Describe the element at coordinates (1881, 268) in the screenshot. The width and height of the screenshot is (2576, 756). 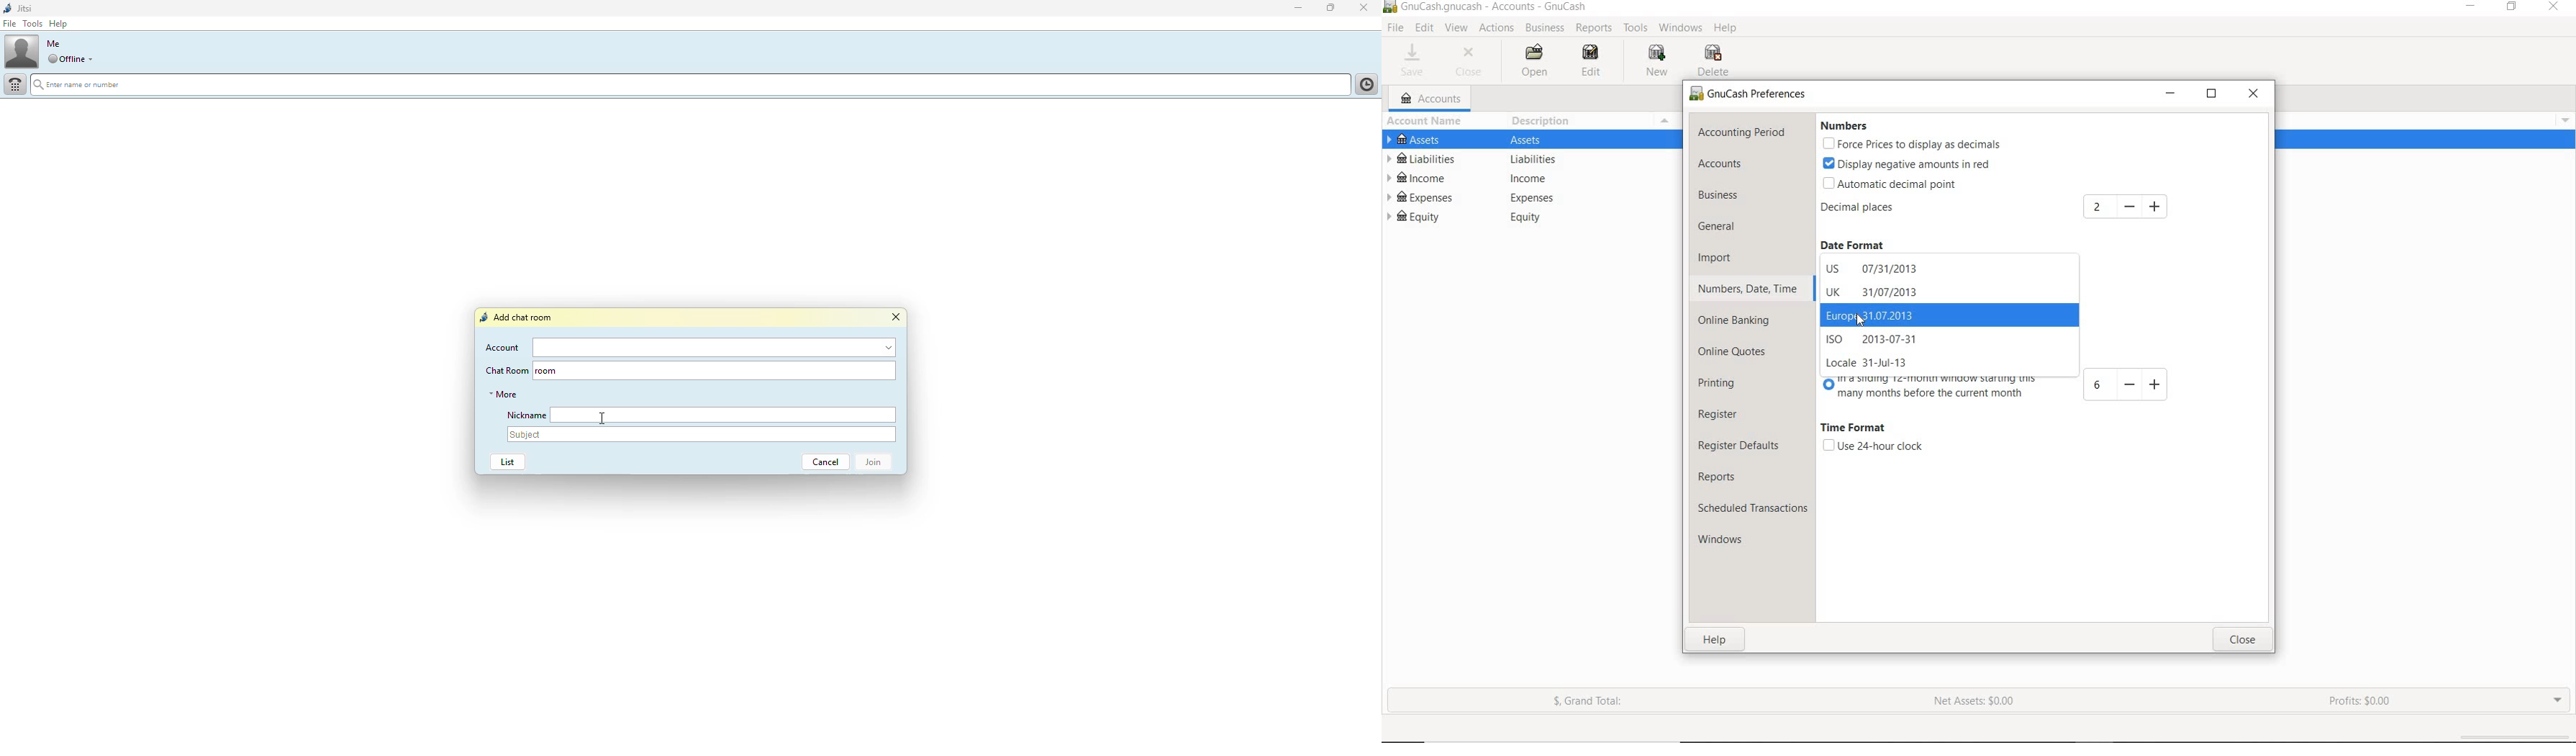
I see `us date format` at that location.